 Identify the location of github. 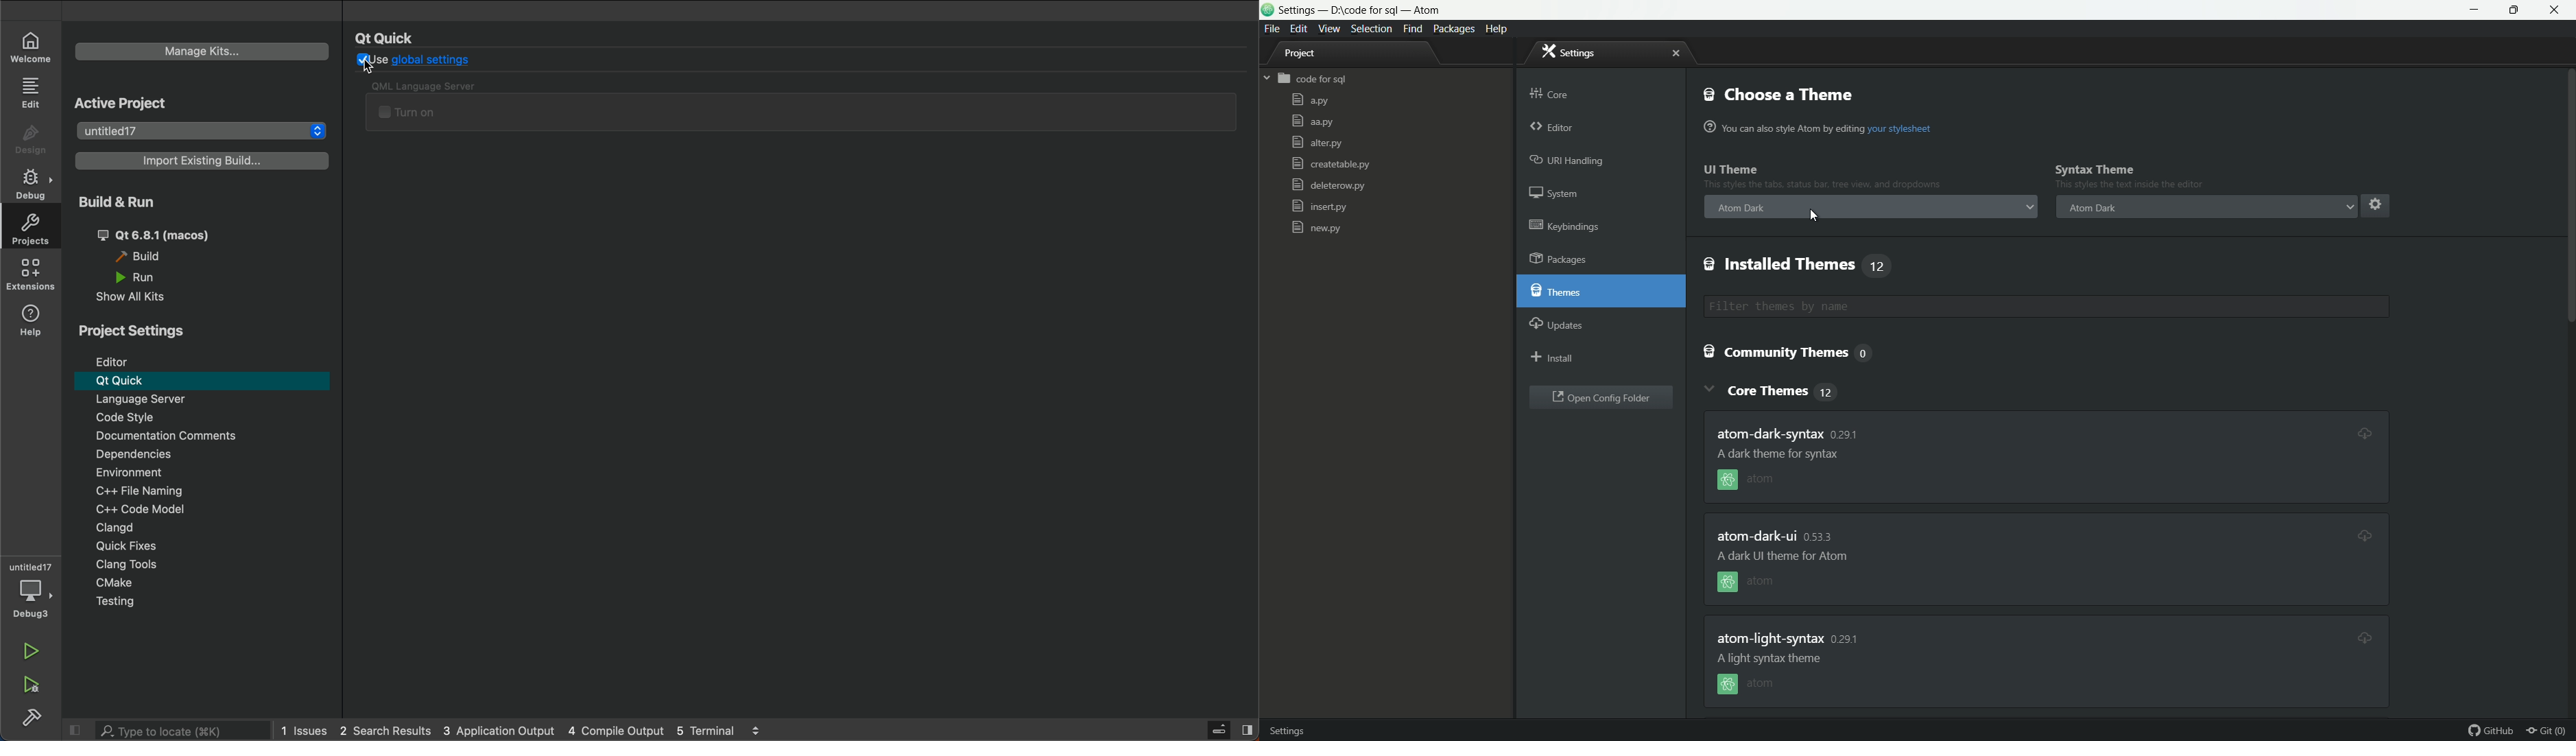
(2492, 731).